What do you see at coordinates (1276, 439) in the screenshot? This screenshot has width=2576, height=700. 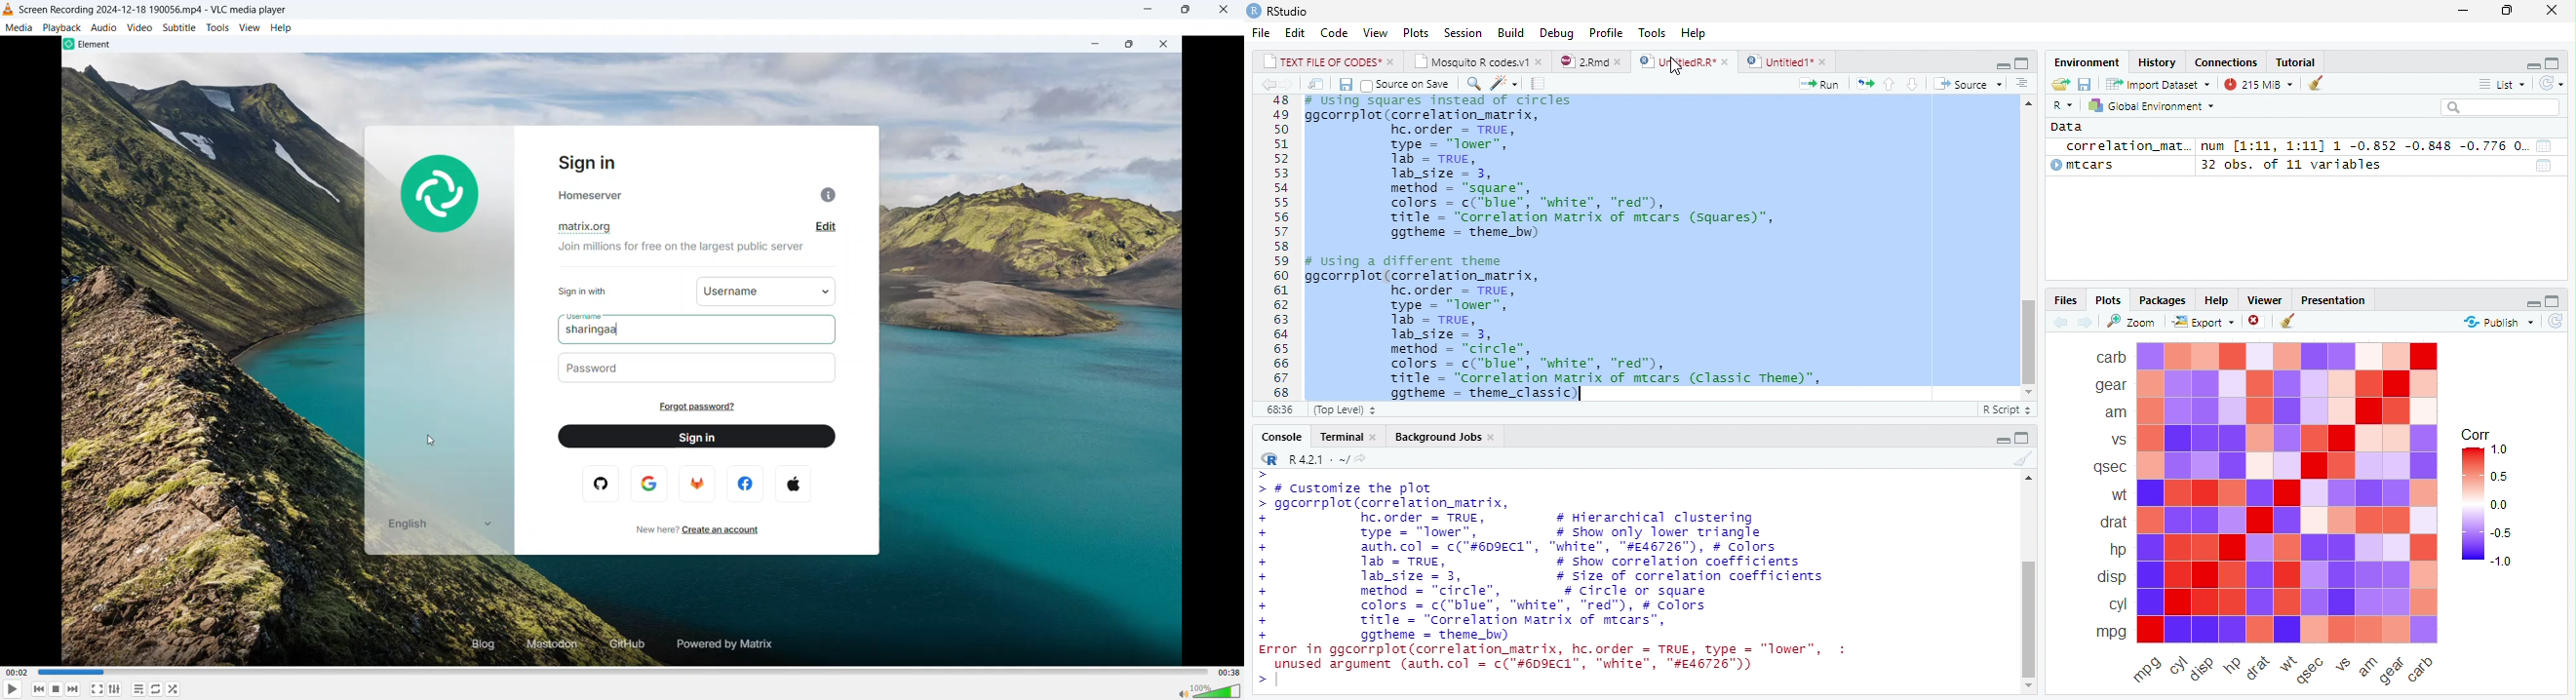 I see `‘Console` at bounding box center [1276, 439].